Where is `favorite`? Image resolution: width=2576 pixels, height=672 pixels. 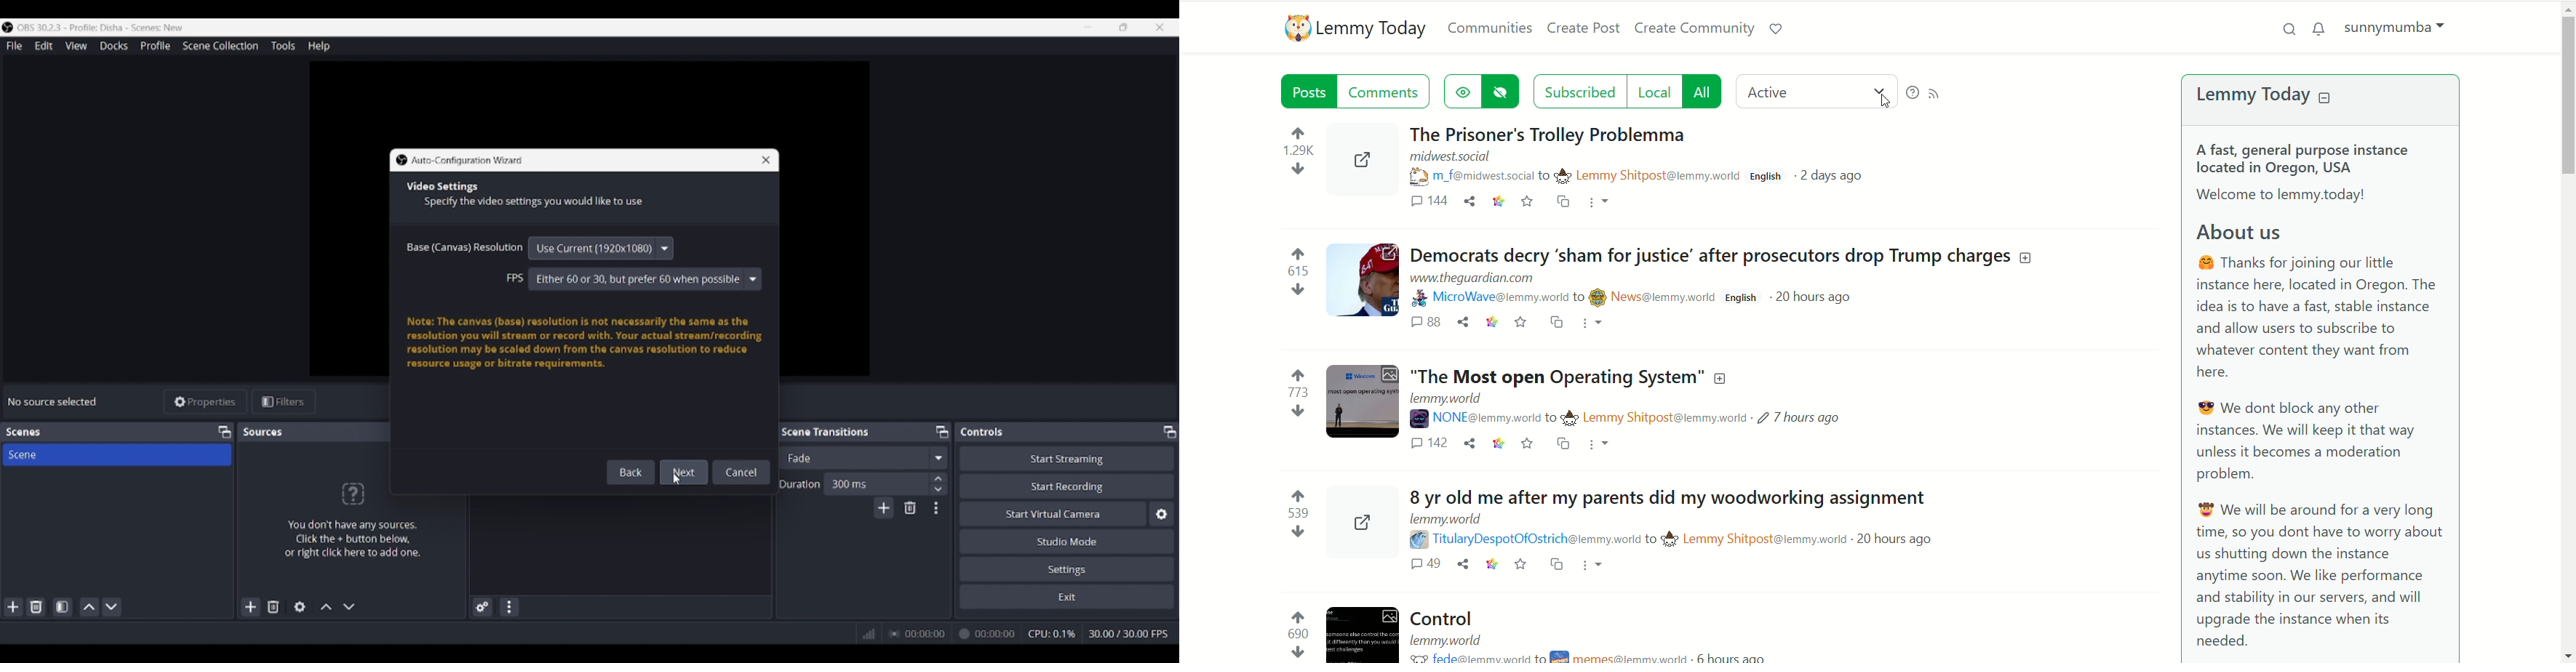 favorite is located at coordinates (1529, 199).